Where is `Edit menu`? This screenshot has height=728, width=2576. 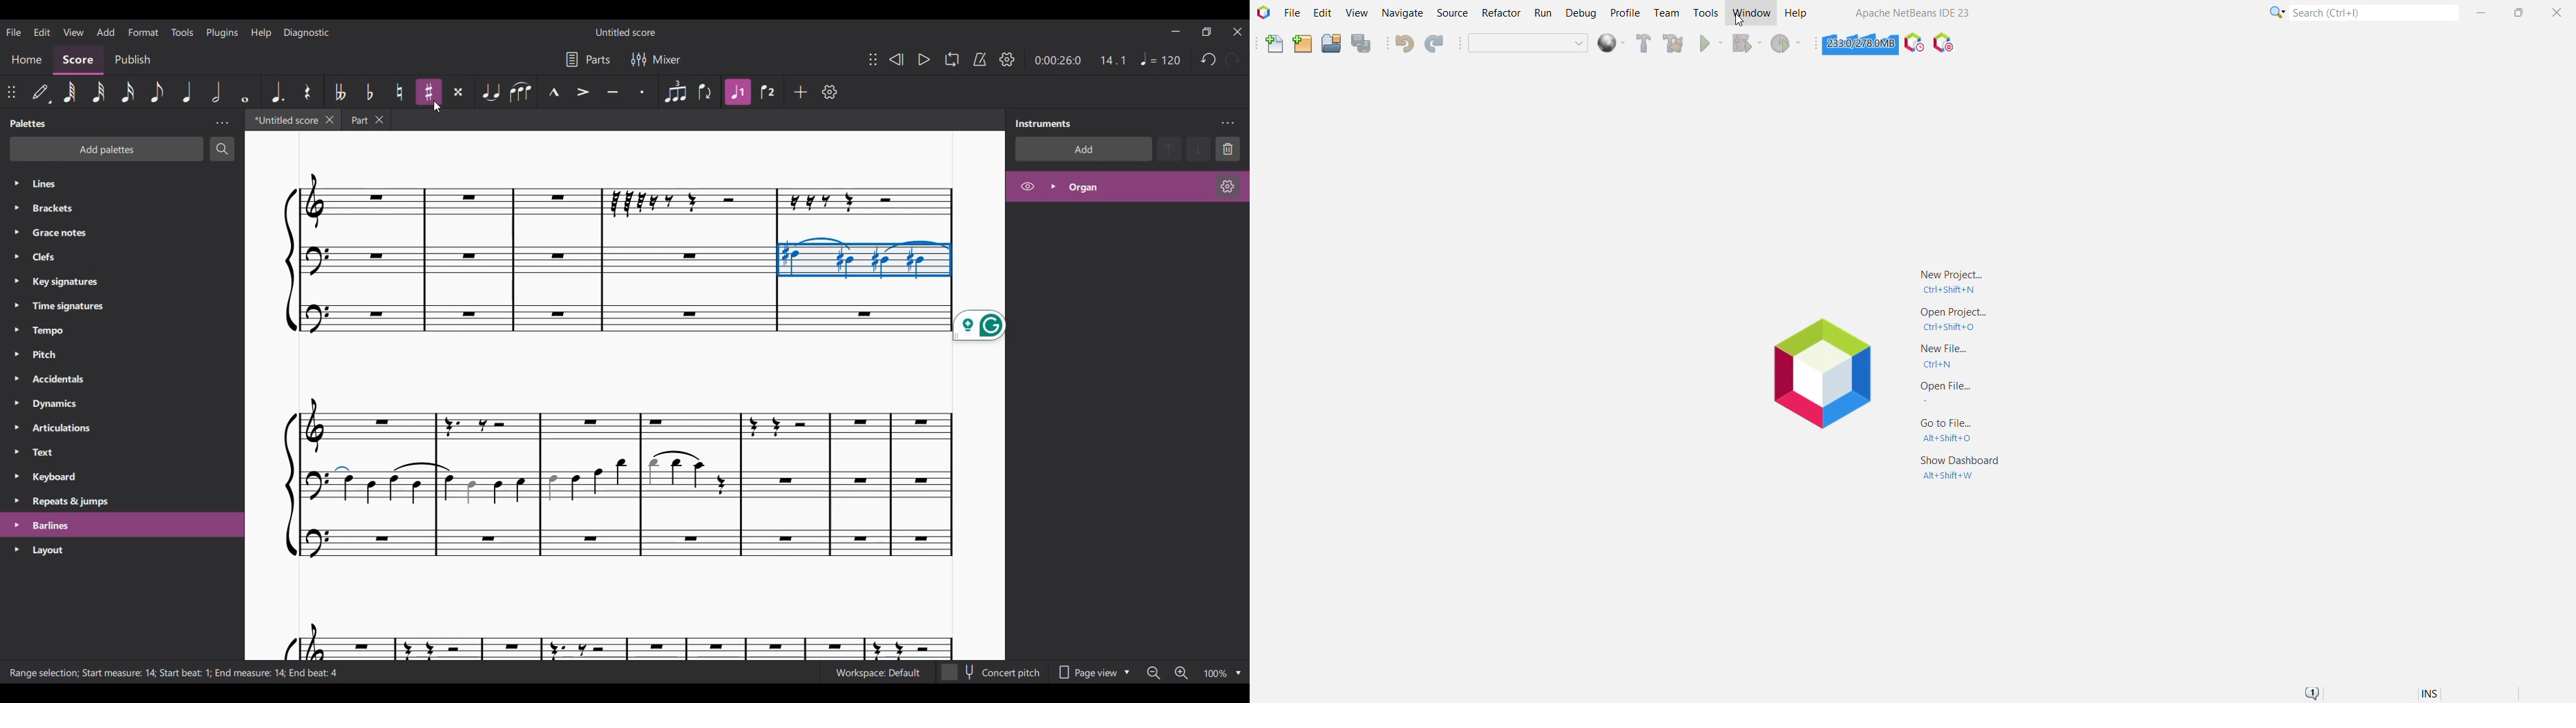
Edit menu is located at coordinates (41, 31).